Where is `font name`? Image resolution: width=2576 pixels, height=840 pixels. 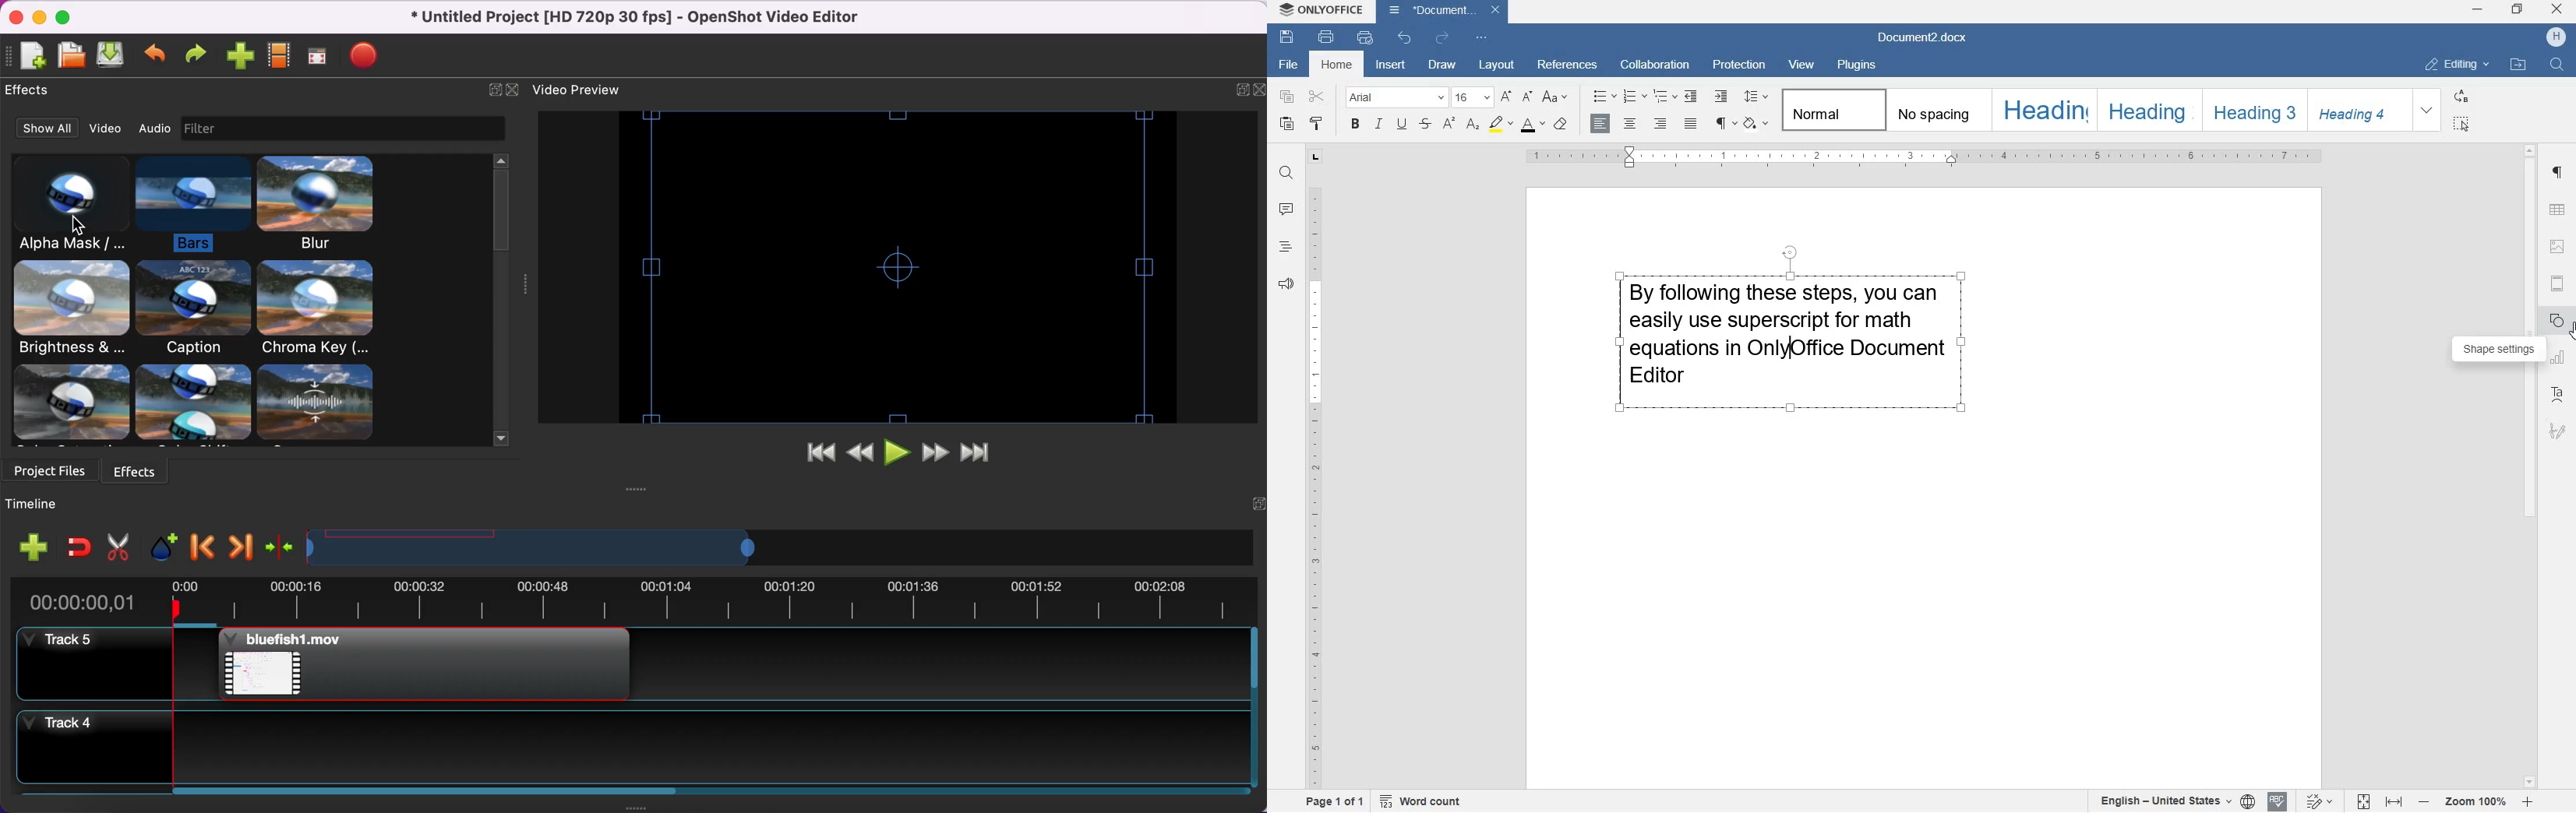
font name is located at coordinates (1393, 97).